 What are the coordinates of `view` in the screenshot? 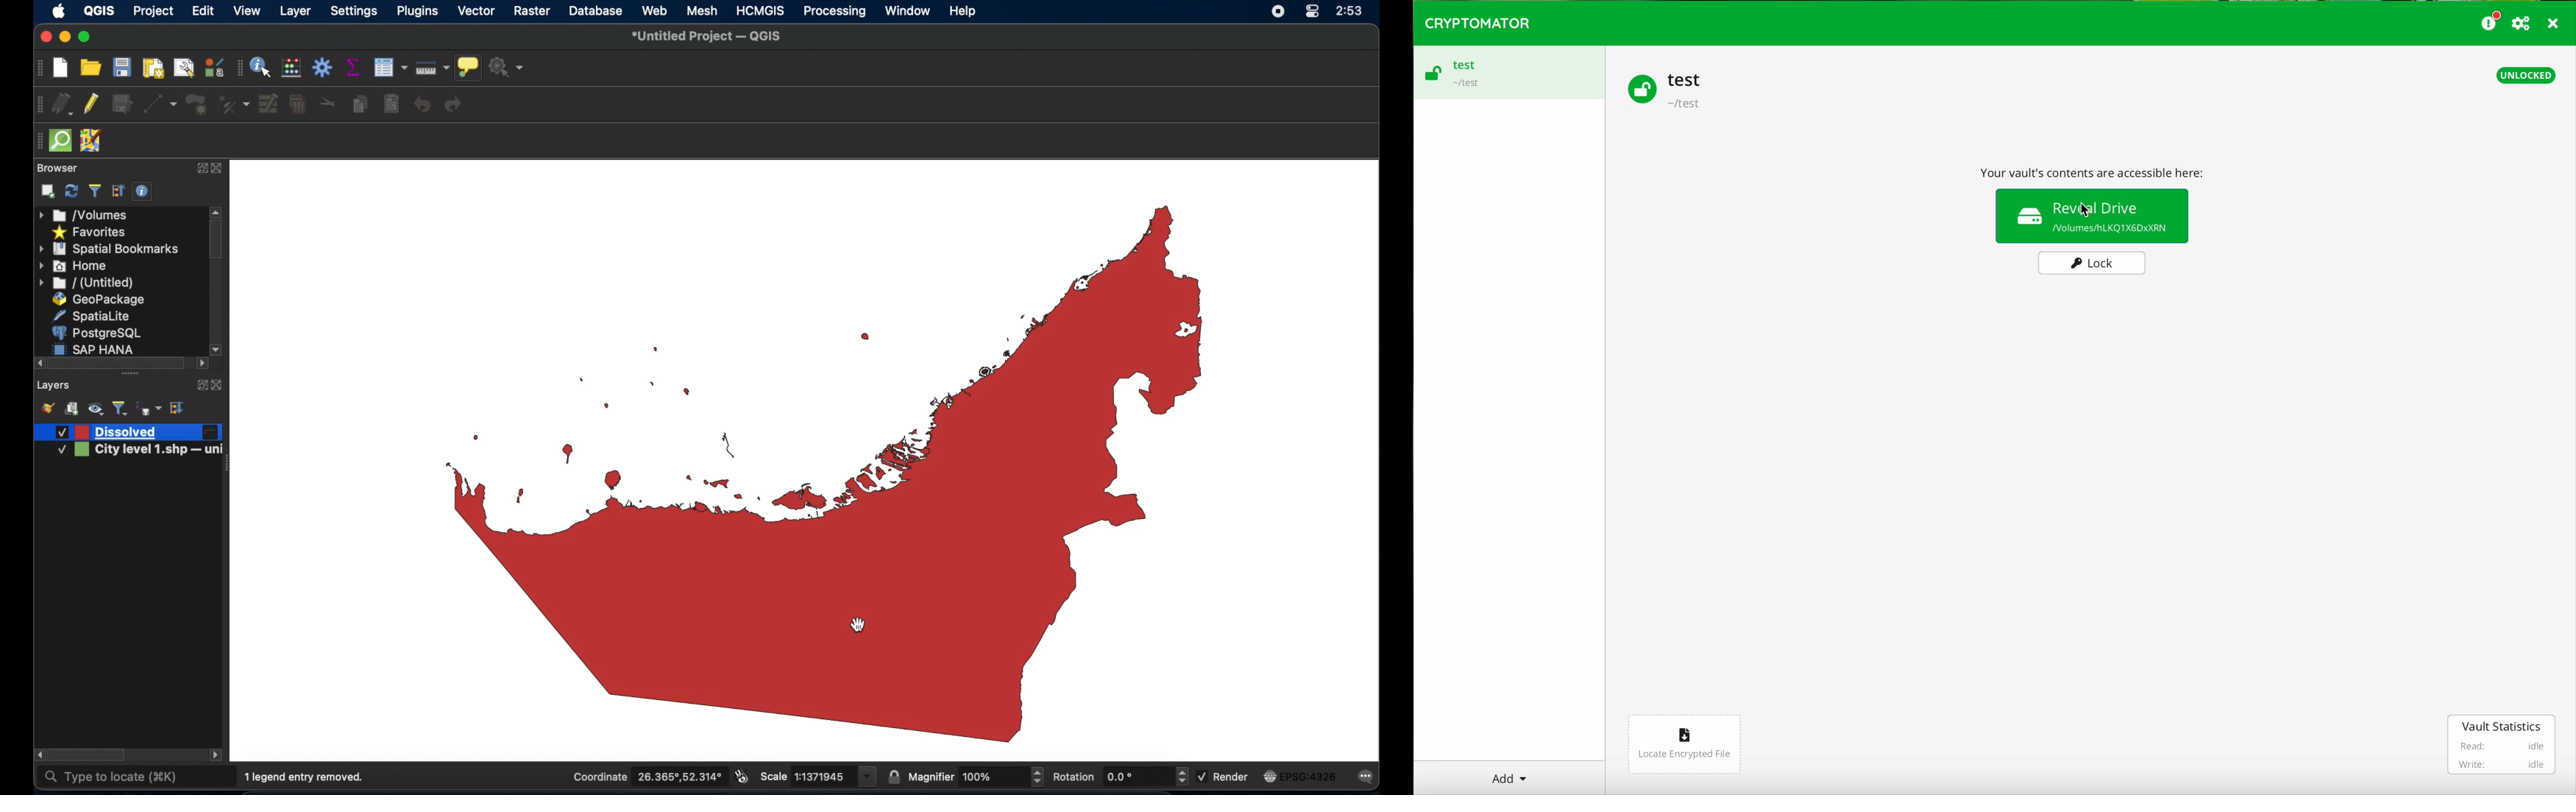 It's located at (246, 10).